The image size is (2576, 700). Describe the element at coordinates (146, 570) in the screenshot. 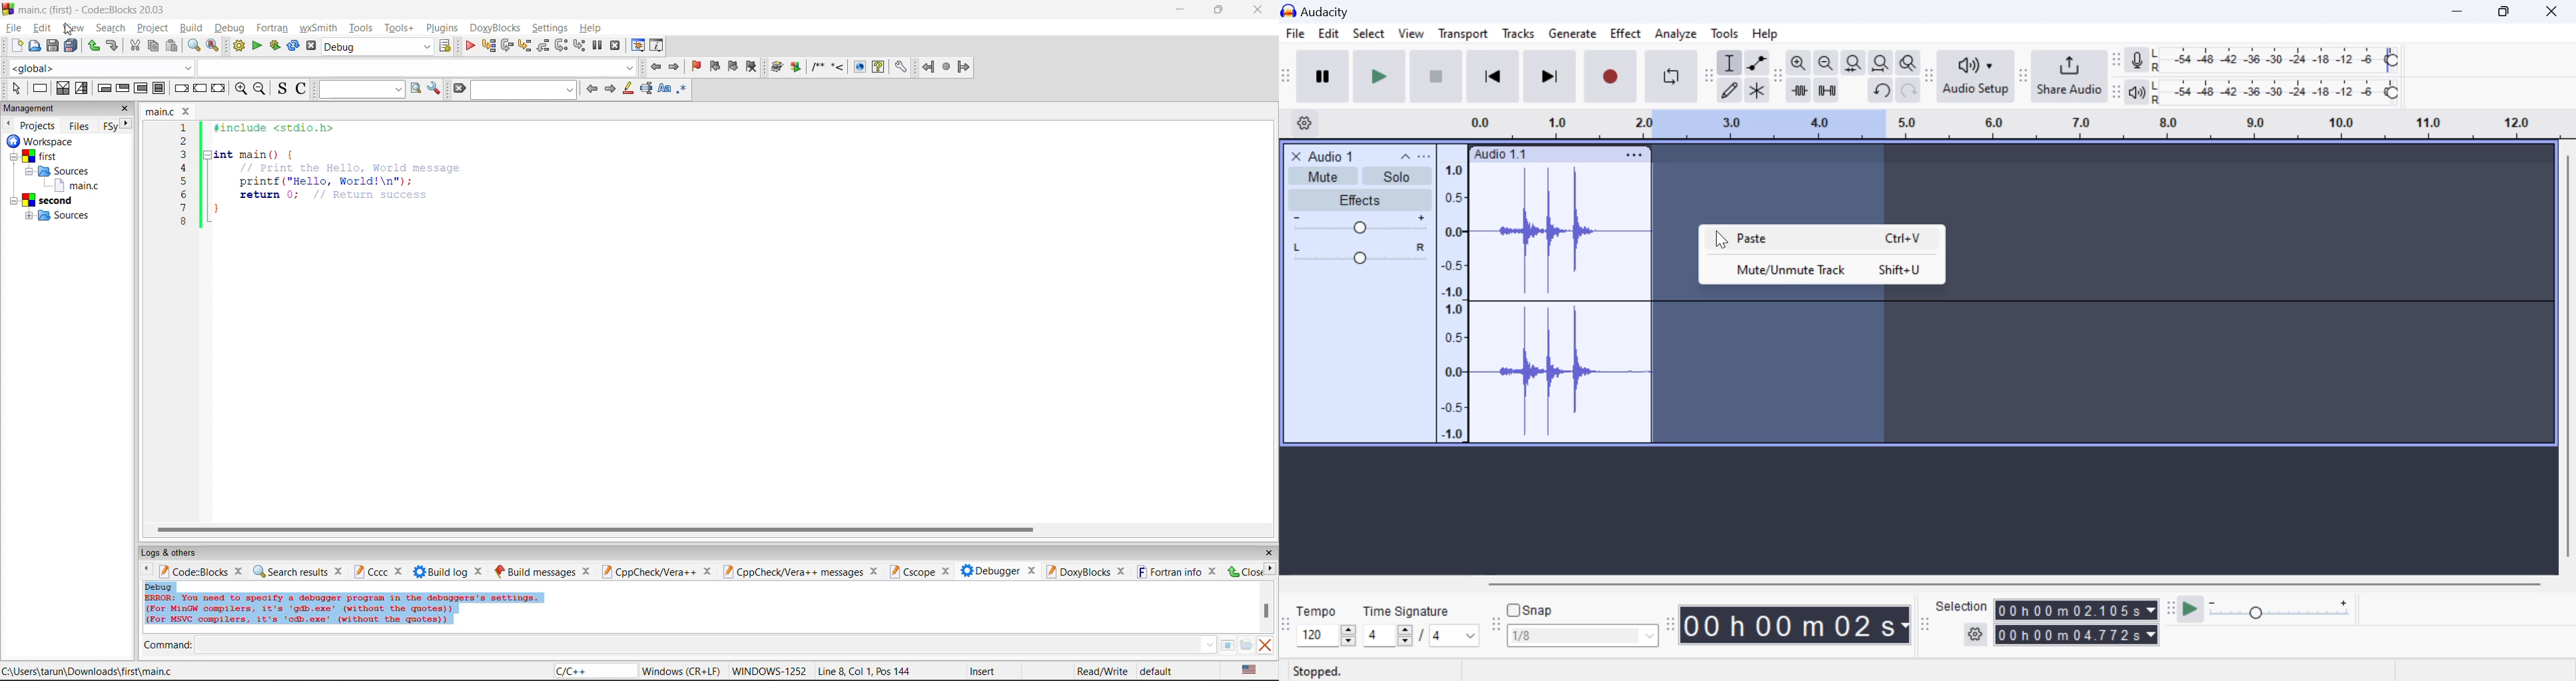

I see `previous` at that location.